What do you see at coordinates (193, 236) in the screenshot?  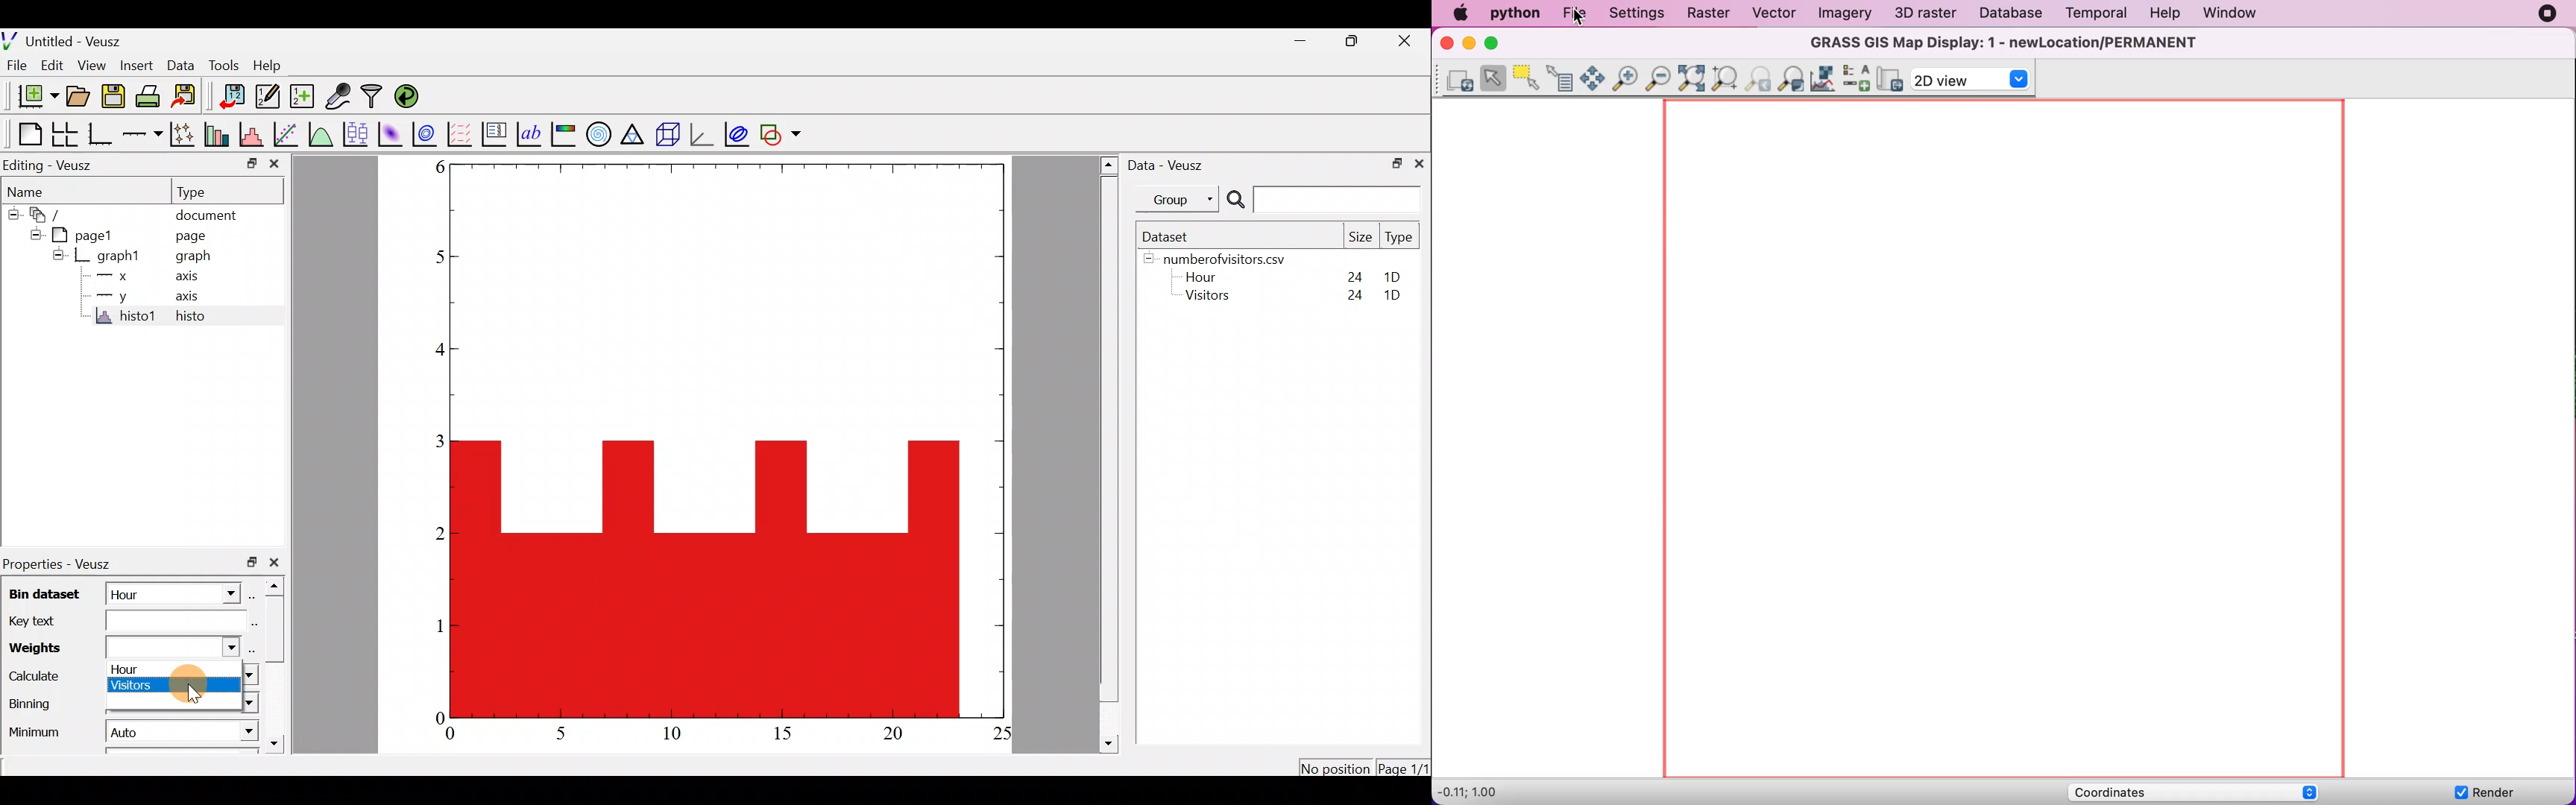 I see `page` at bounding box center [193, 236].